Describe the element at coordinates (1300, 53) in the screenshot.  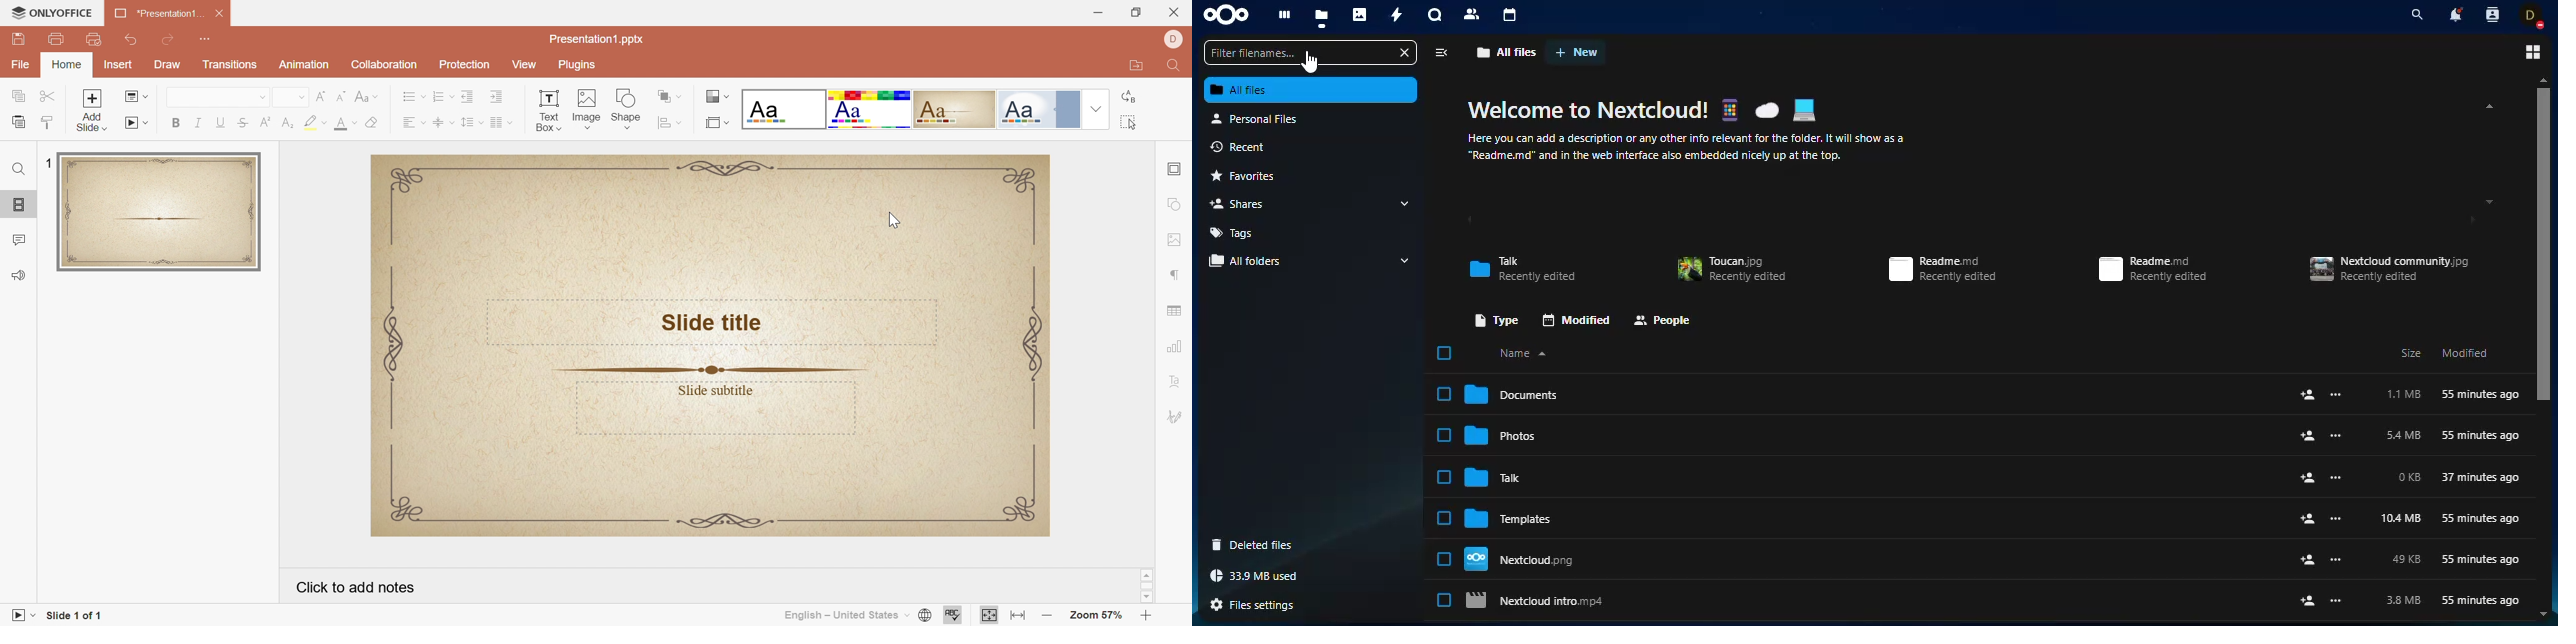
I see `Filter filenames...` at that location.